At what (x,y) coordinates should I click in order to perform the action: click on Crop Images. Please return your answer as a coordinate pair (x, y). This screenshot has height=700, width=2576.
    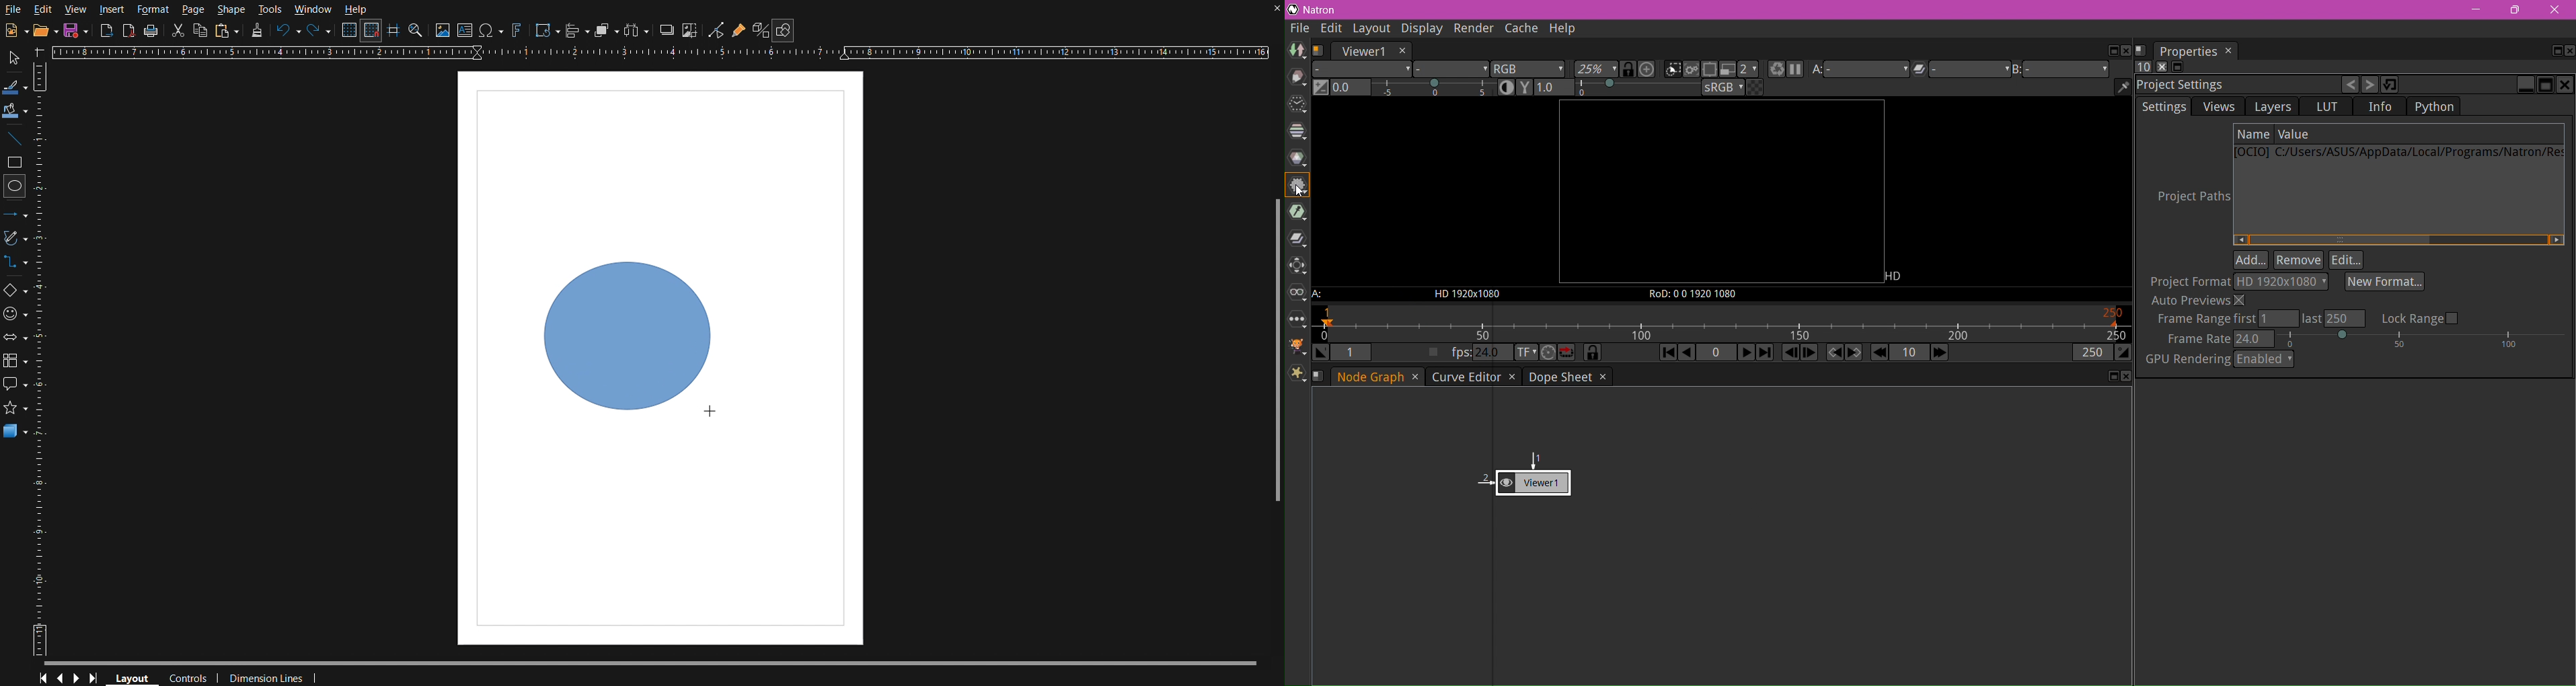
    Looking at the image, I should click on (692, 31).